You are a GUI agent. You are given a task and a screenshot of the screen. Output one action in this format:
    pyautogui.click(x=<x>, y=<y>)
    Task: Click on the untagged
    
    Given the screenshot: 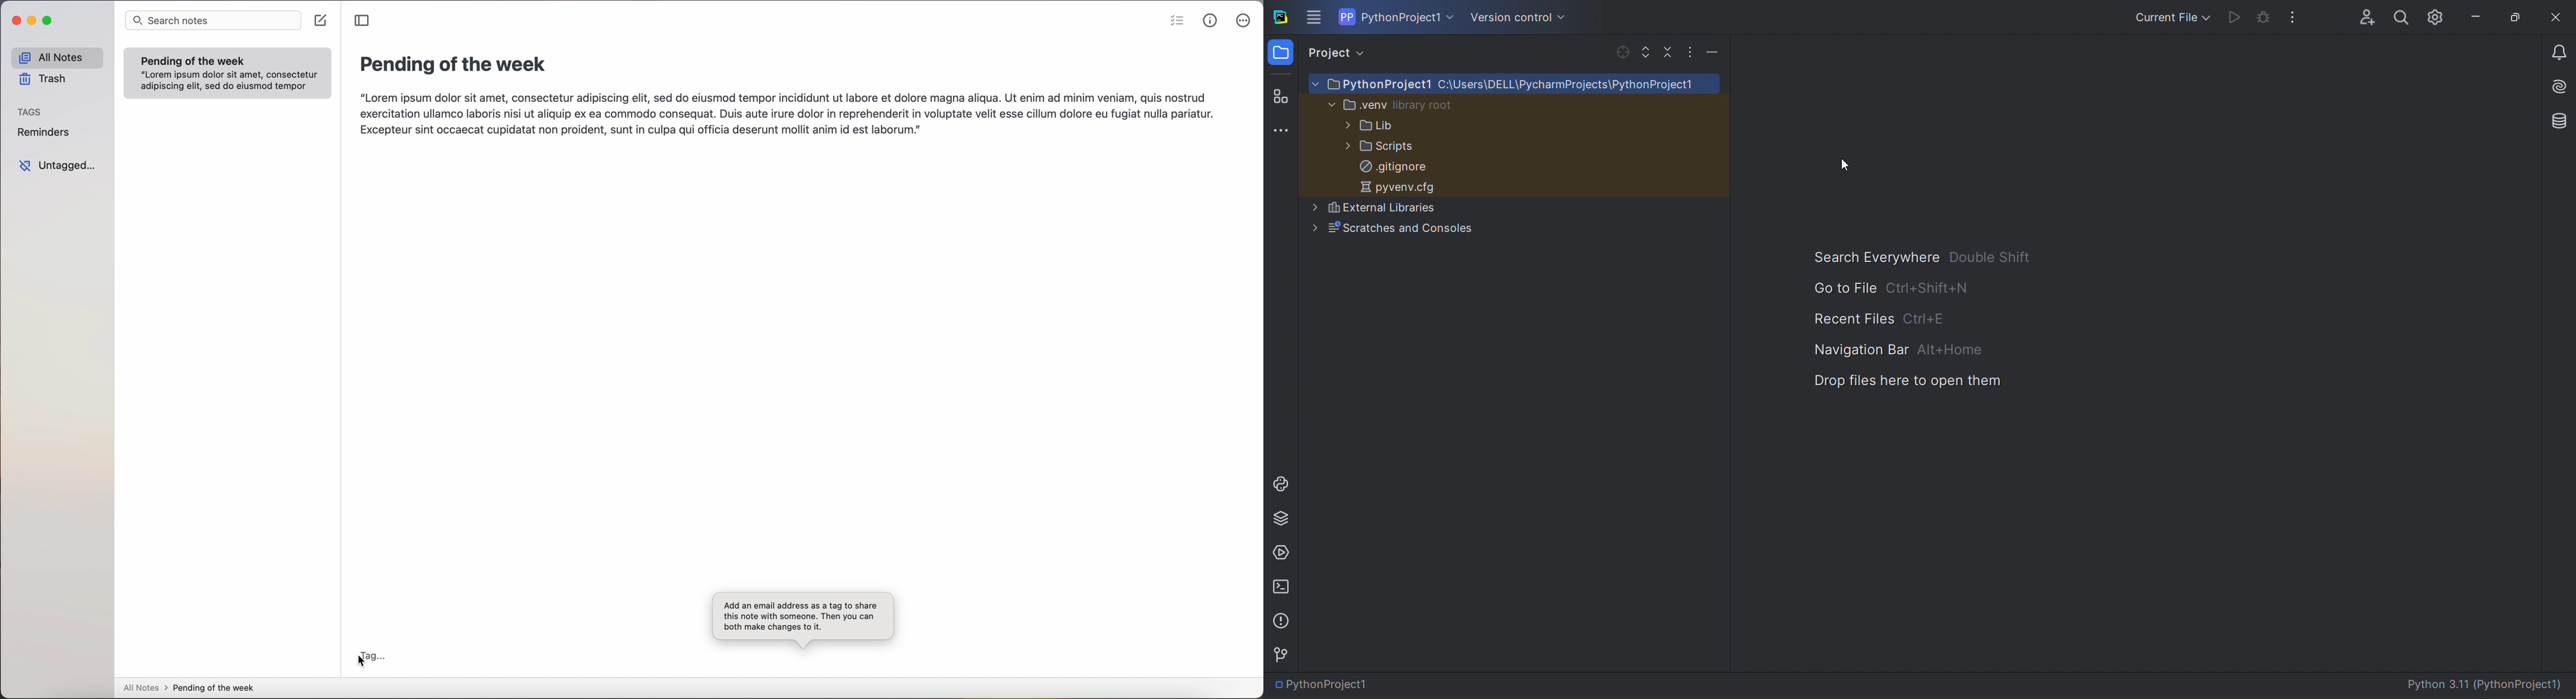 What is the action you would take?
    pyautogui.click(x=59, y=167)
    